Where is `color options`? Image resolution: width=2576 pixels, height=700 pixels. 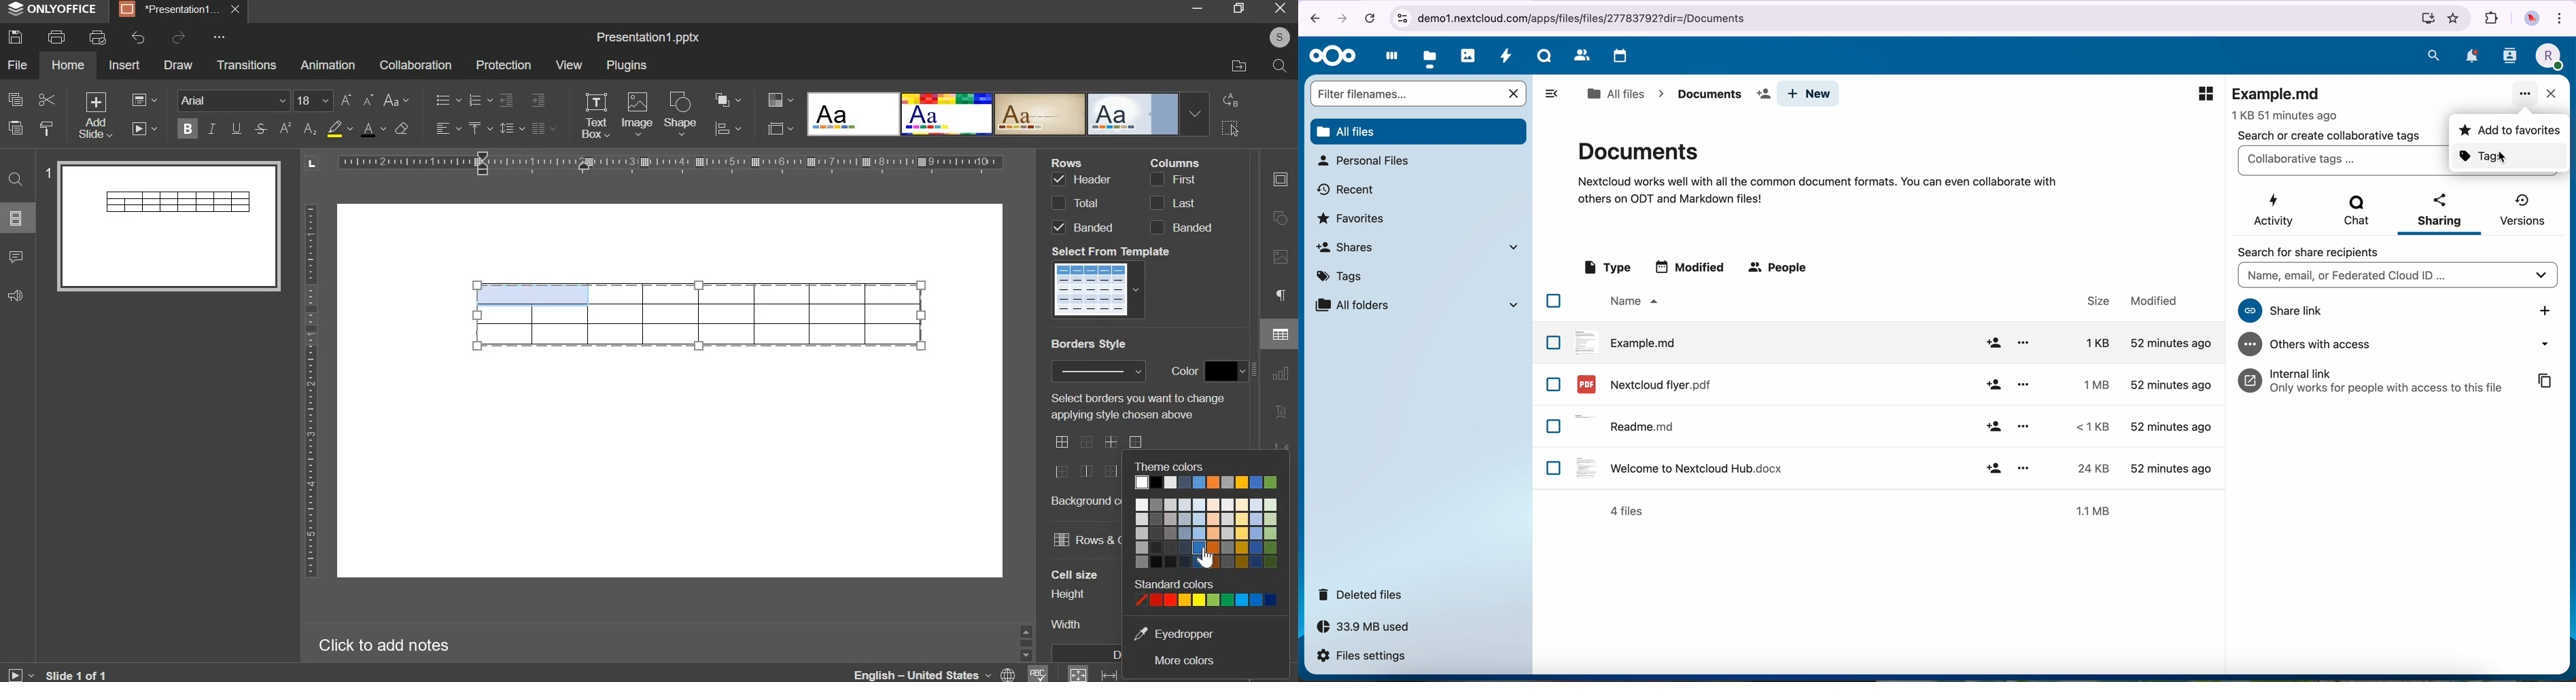 color options is located at coordinates (1206, 507).